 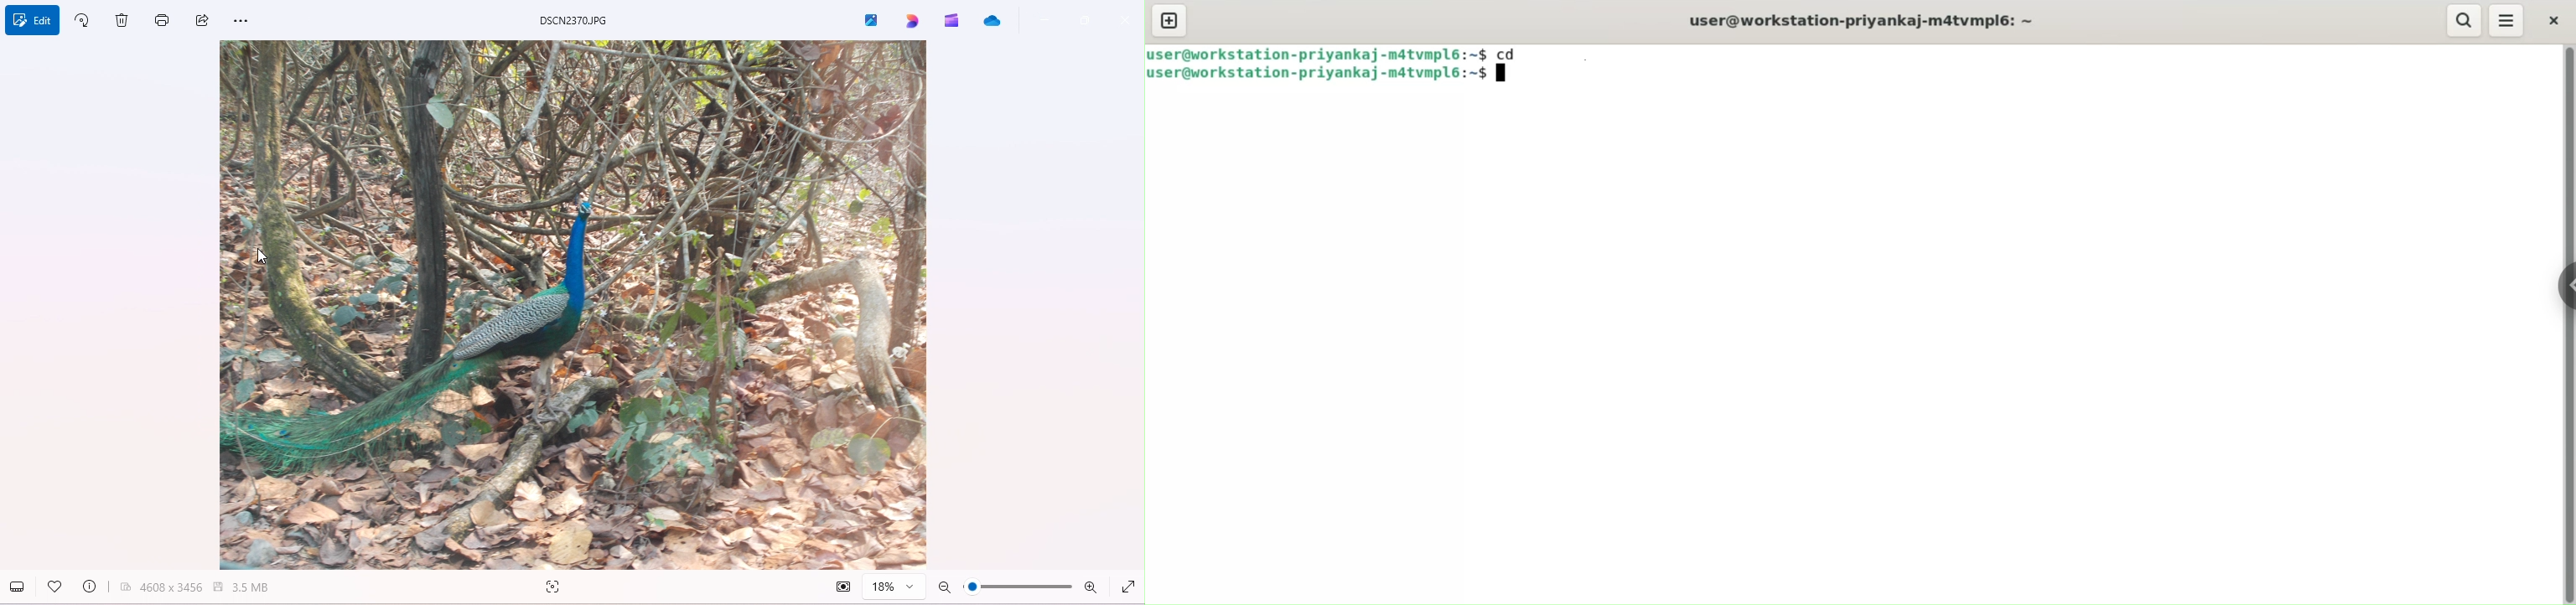 I want to click on cloud, so click(x=994, y=23).